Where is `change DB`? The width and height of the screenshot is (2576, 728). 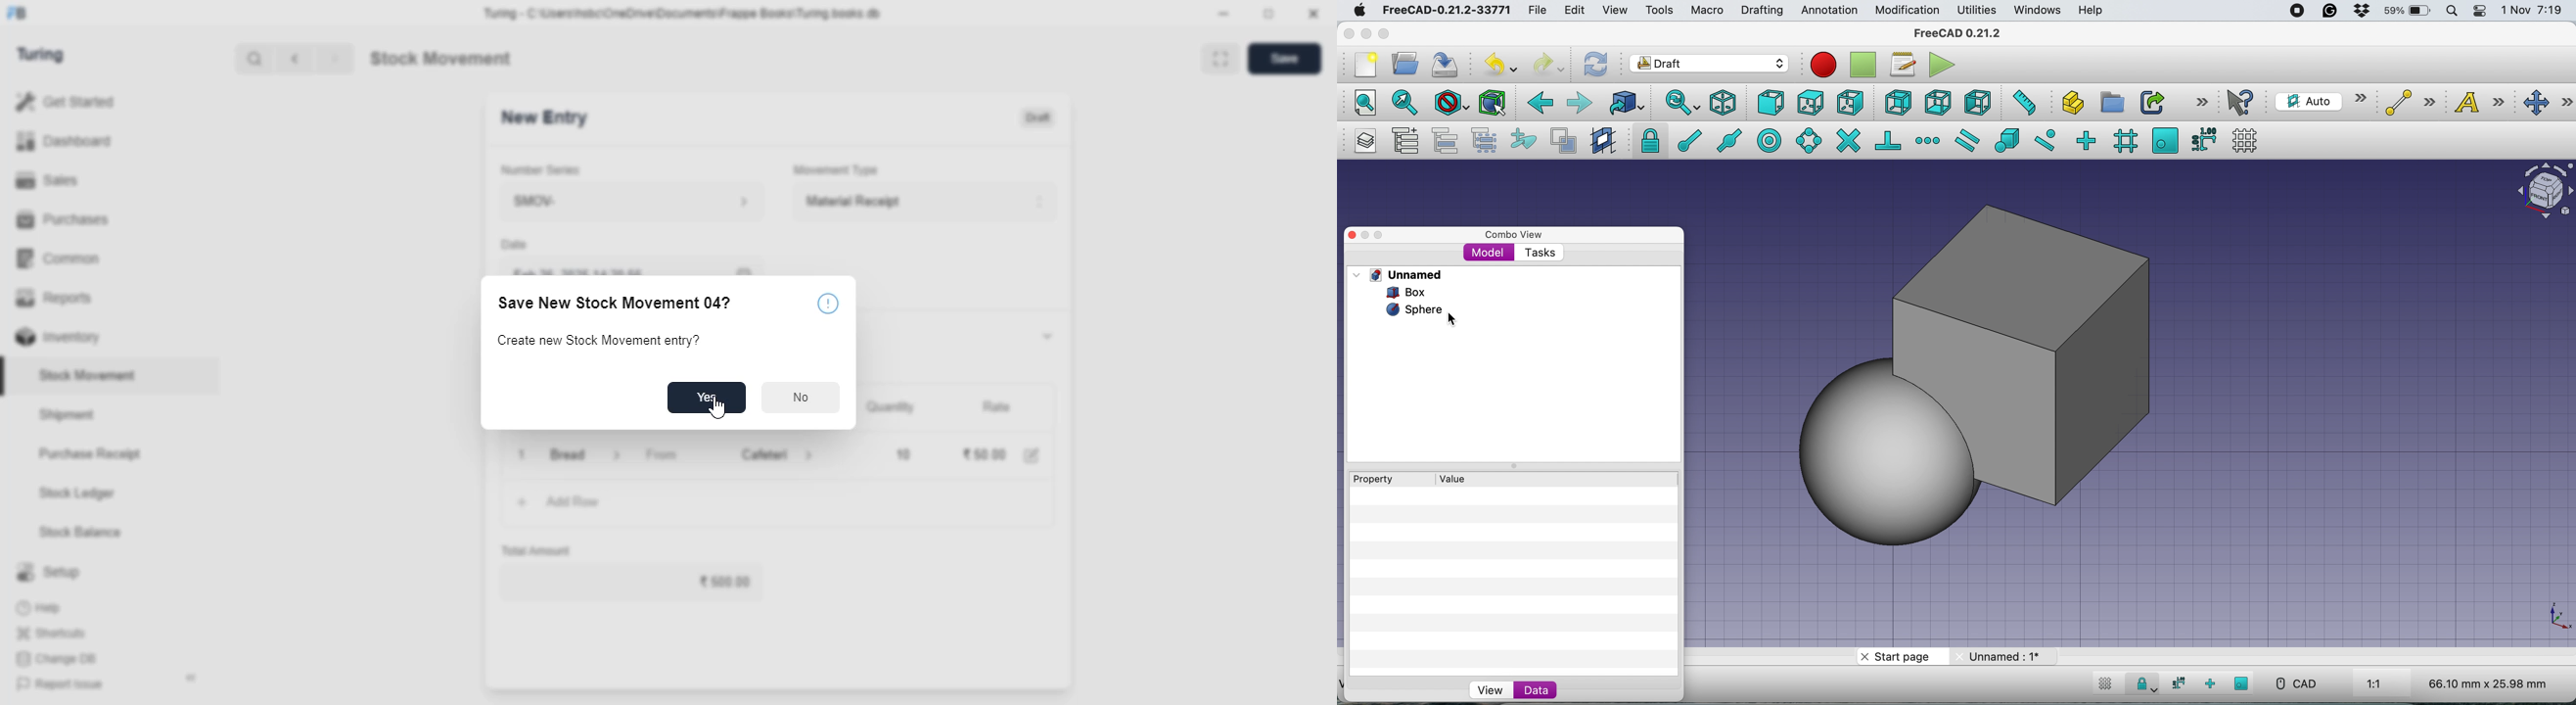 change DB is located at coordinates (57, 659).